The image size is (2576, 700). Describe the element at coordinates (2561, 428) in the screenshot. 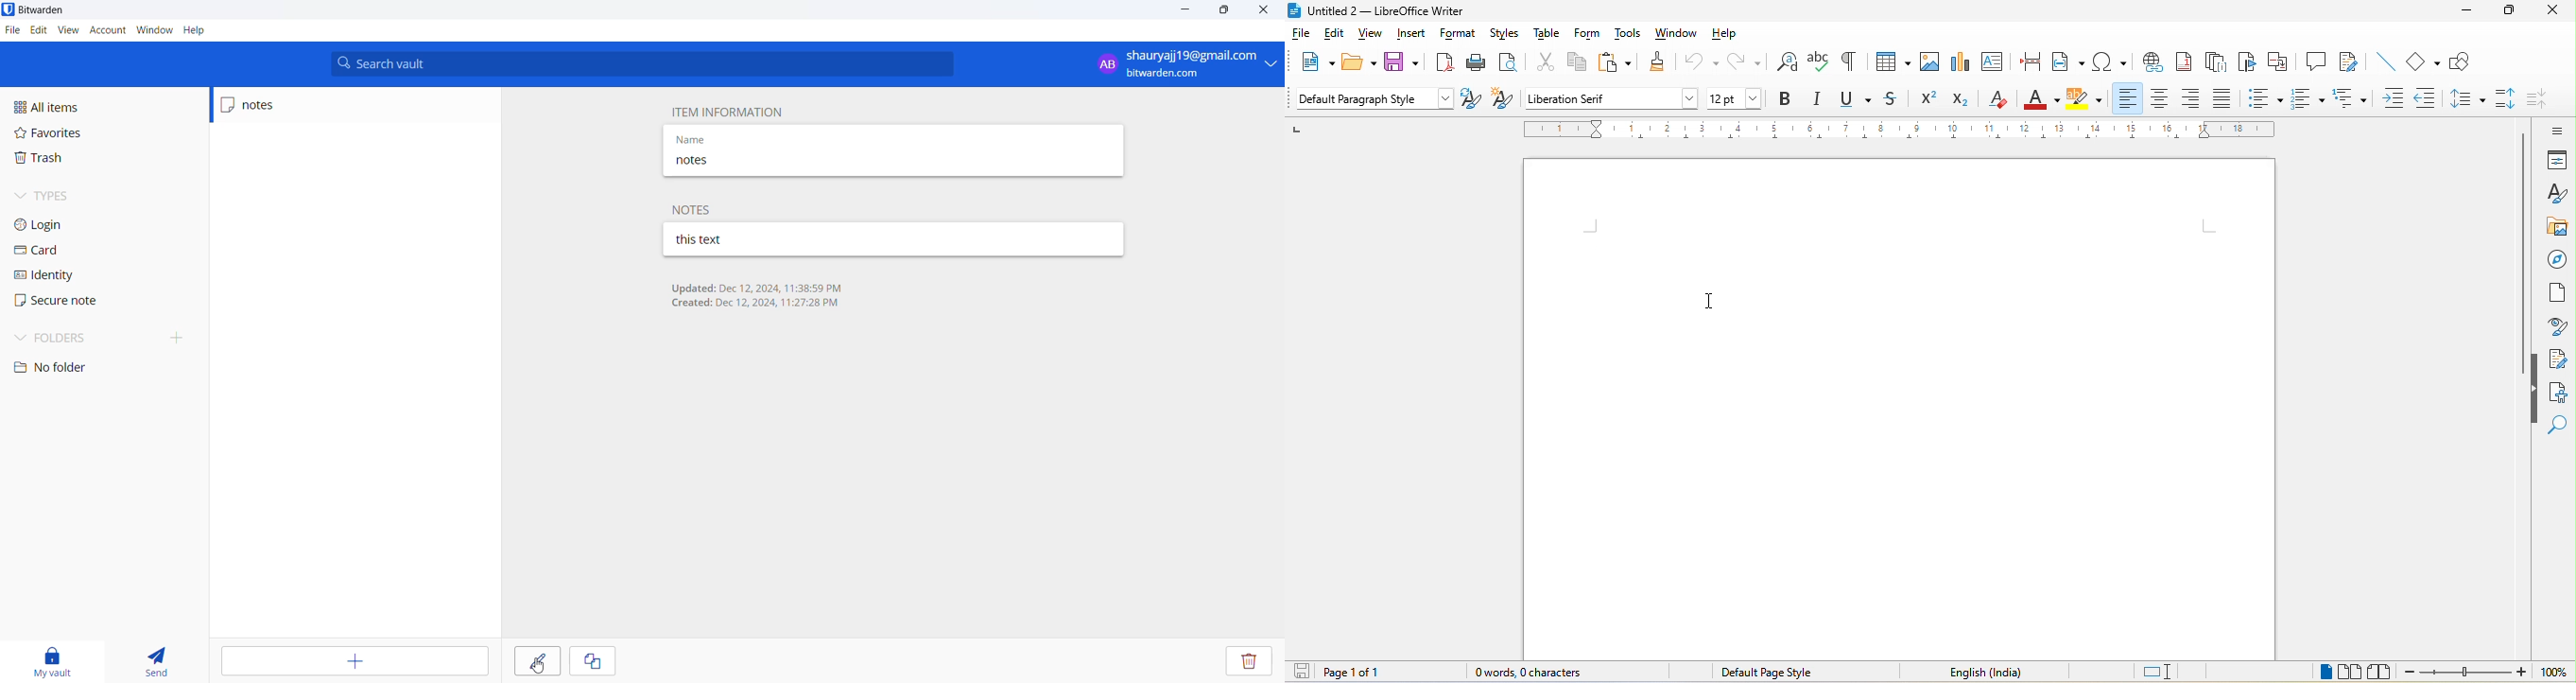

I see `find` at that location.